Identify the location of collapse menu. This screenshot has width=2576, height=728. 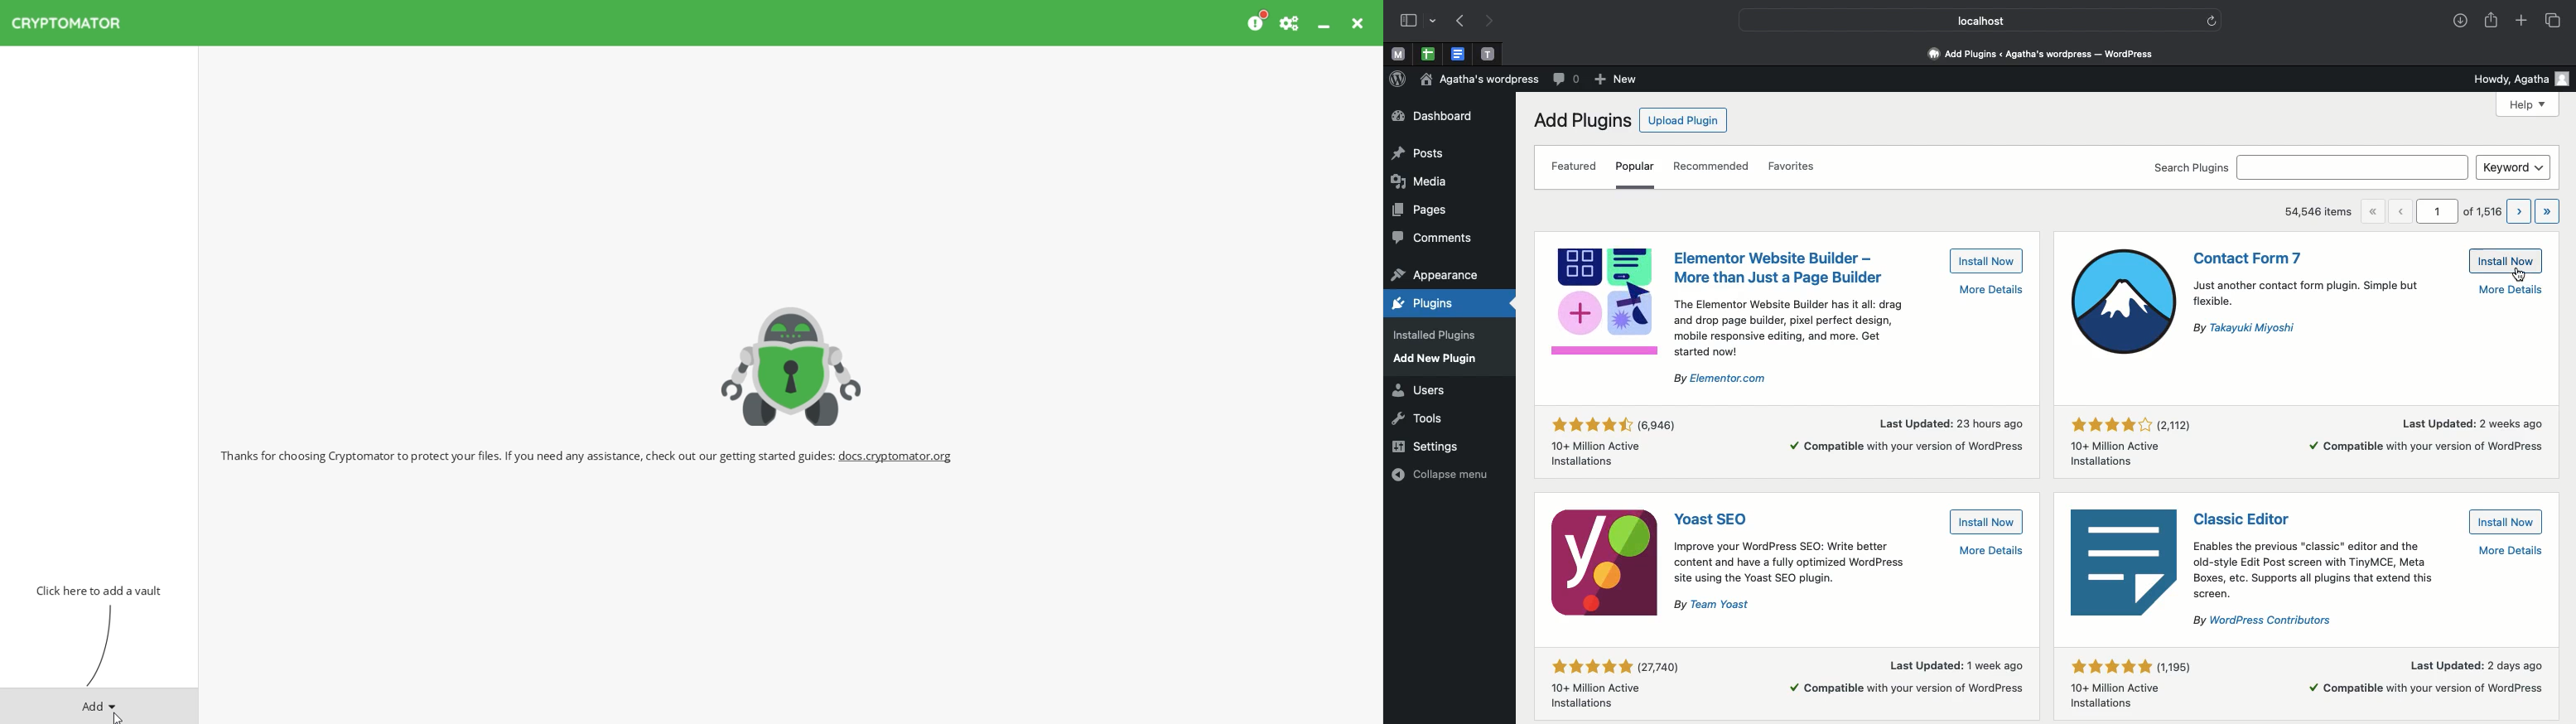
(1439, 474).